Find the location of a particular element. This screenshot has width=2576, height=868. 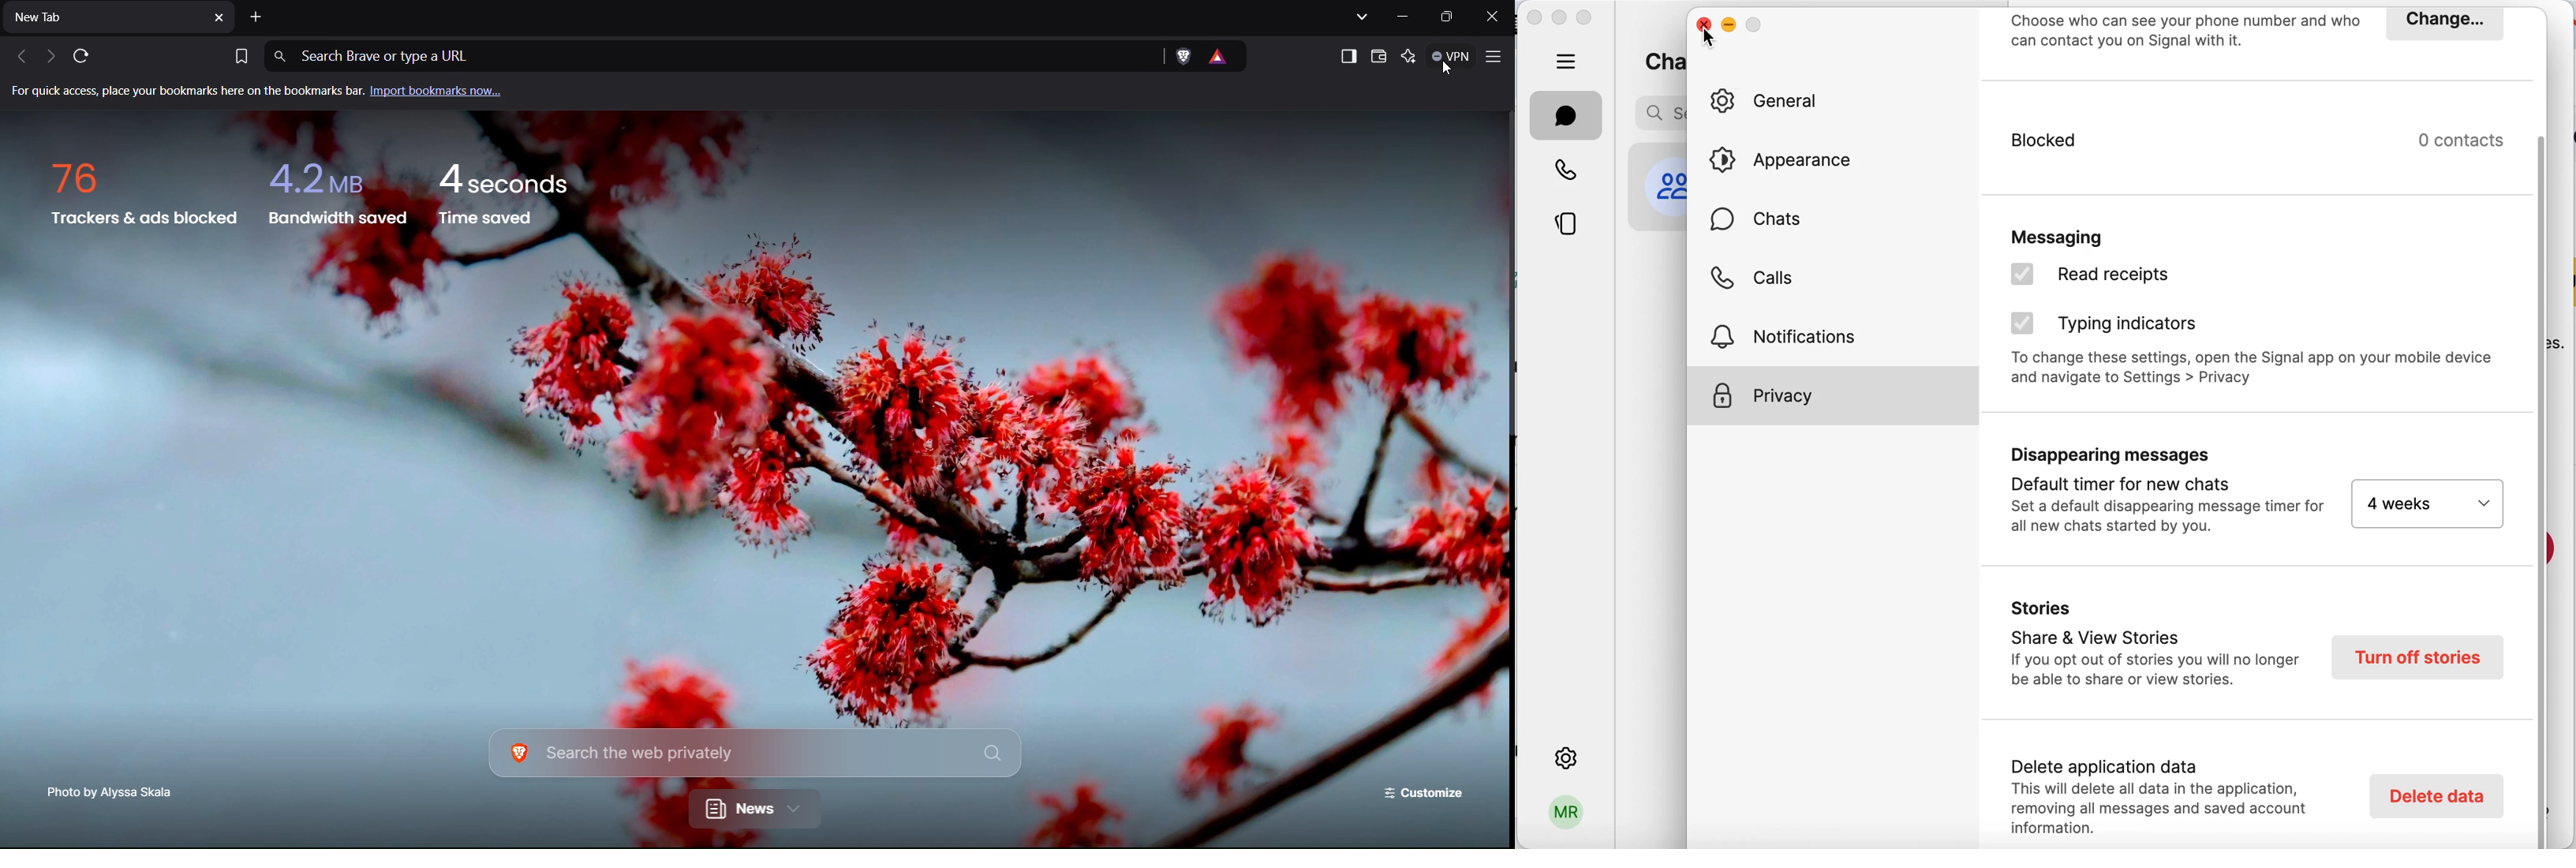

general is located at coordinates (1773, 102).